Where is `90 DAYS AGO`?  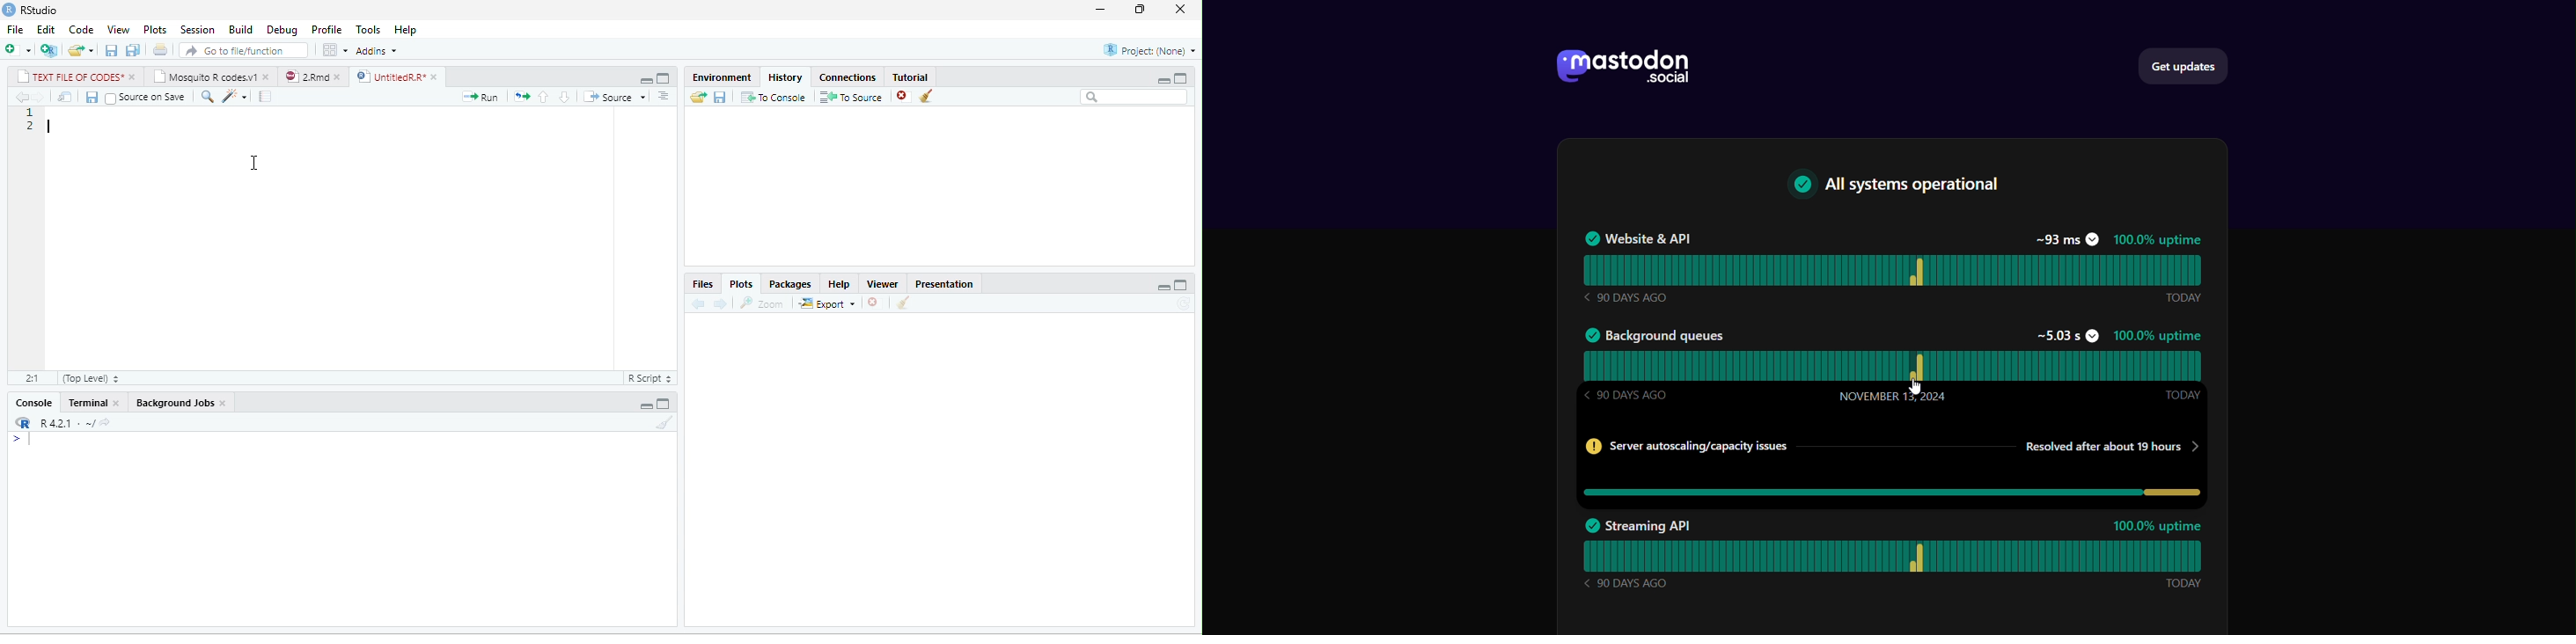
90 DAYS AGO is located at coordinates (1628, 583).